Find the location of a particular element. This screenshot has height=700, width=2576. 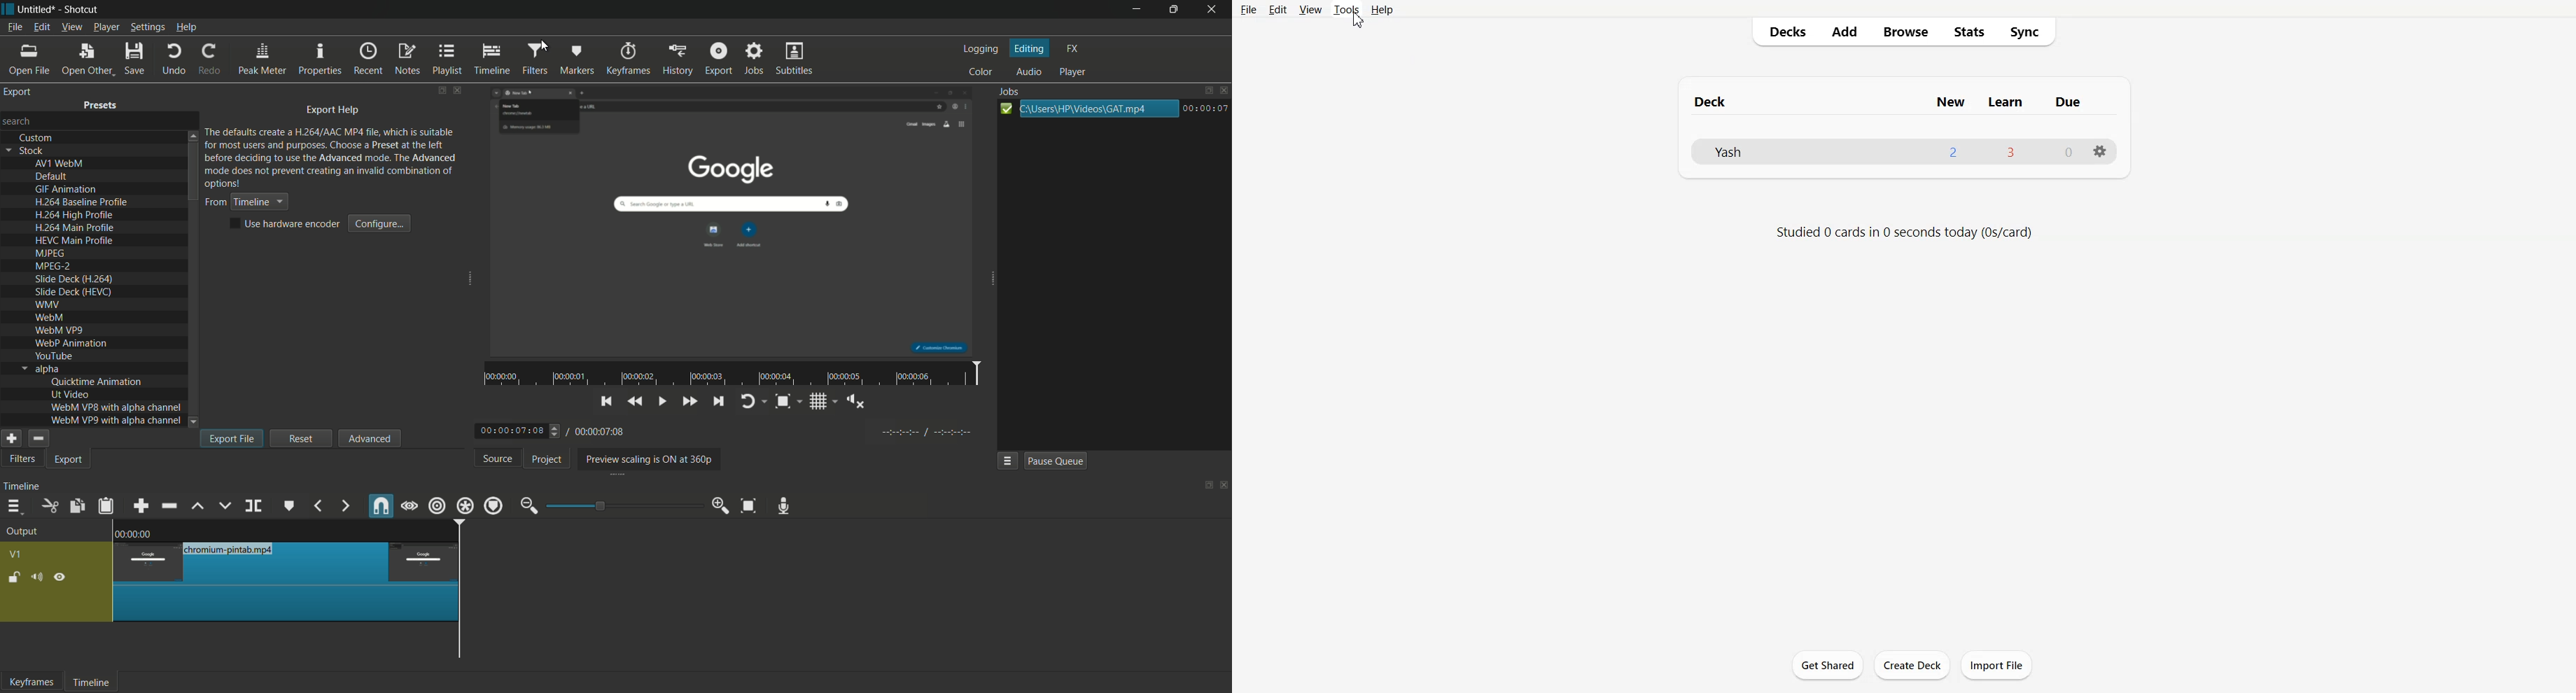

pause queue is located at coordinates (1055, 461).